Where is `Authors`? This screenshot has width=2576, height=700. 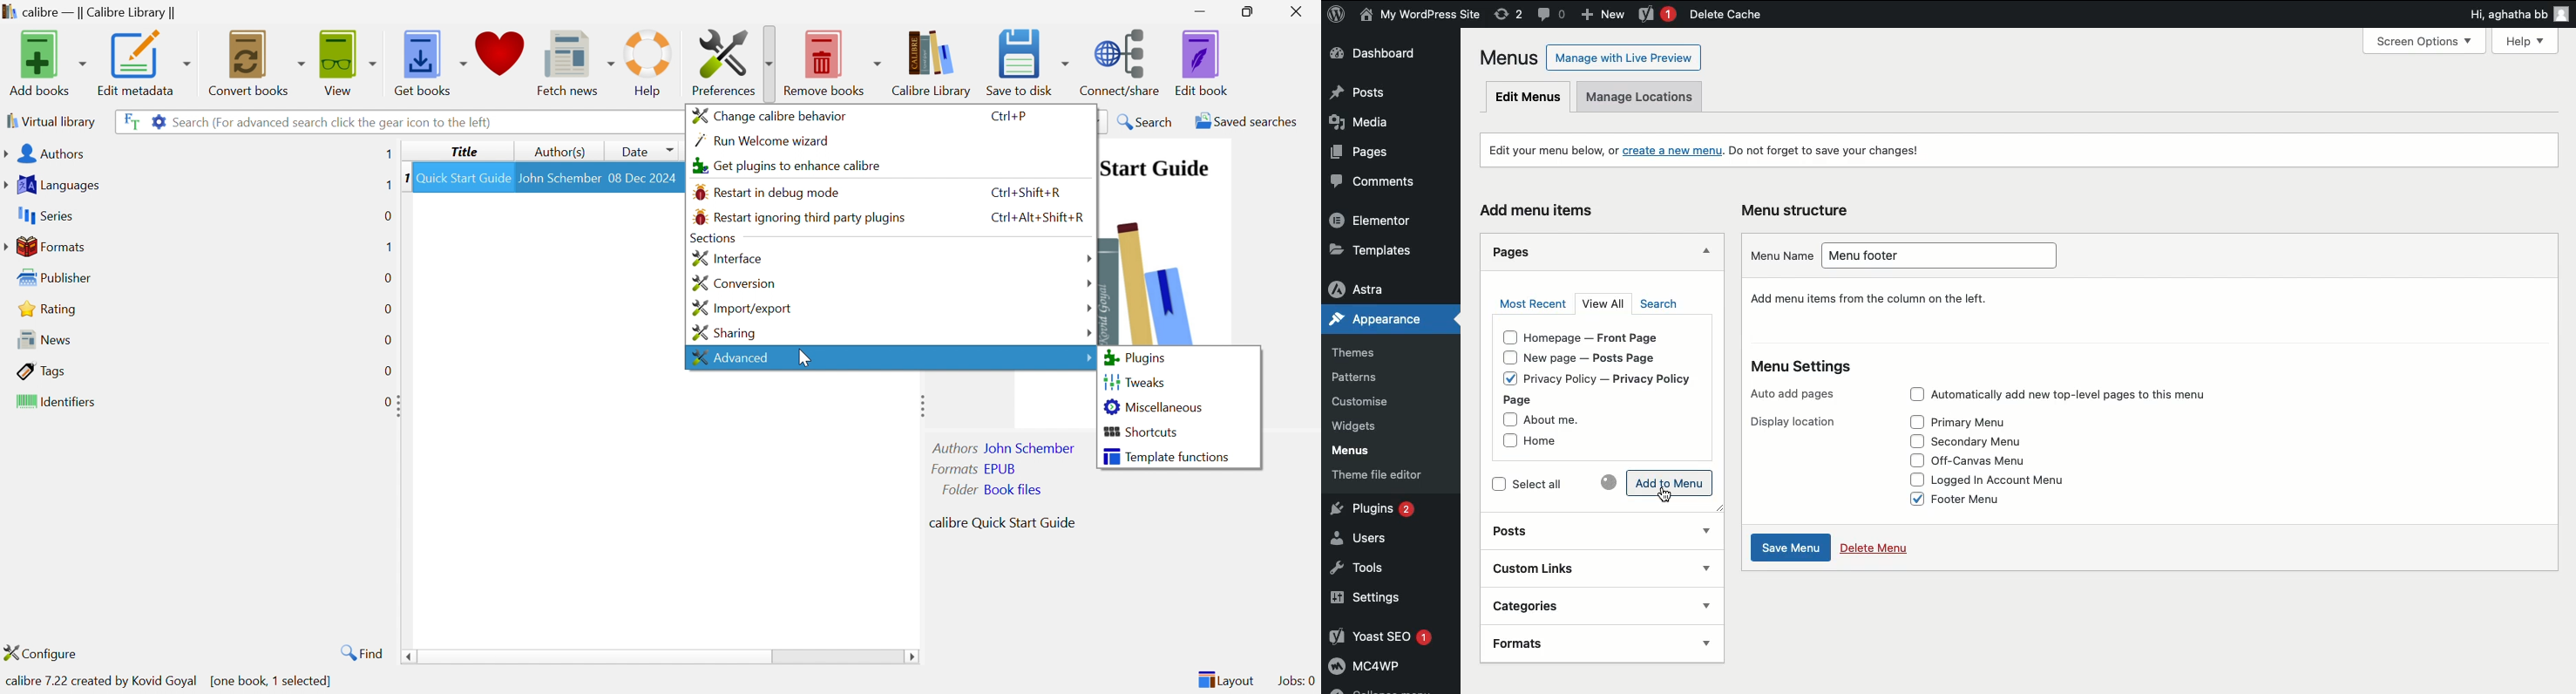
Authors is located at coordinates (47, 155).